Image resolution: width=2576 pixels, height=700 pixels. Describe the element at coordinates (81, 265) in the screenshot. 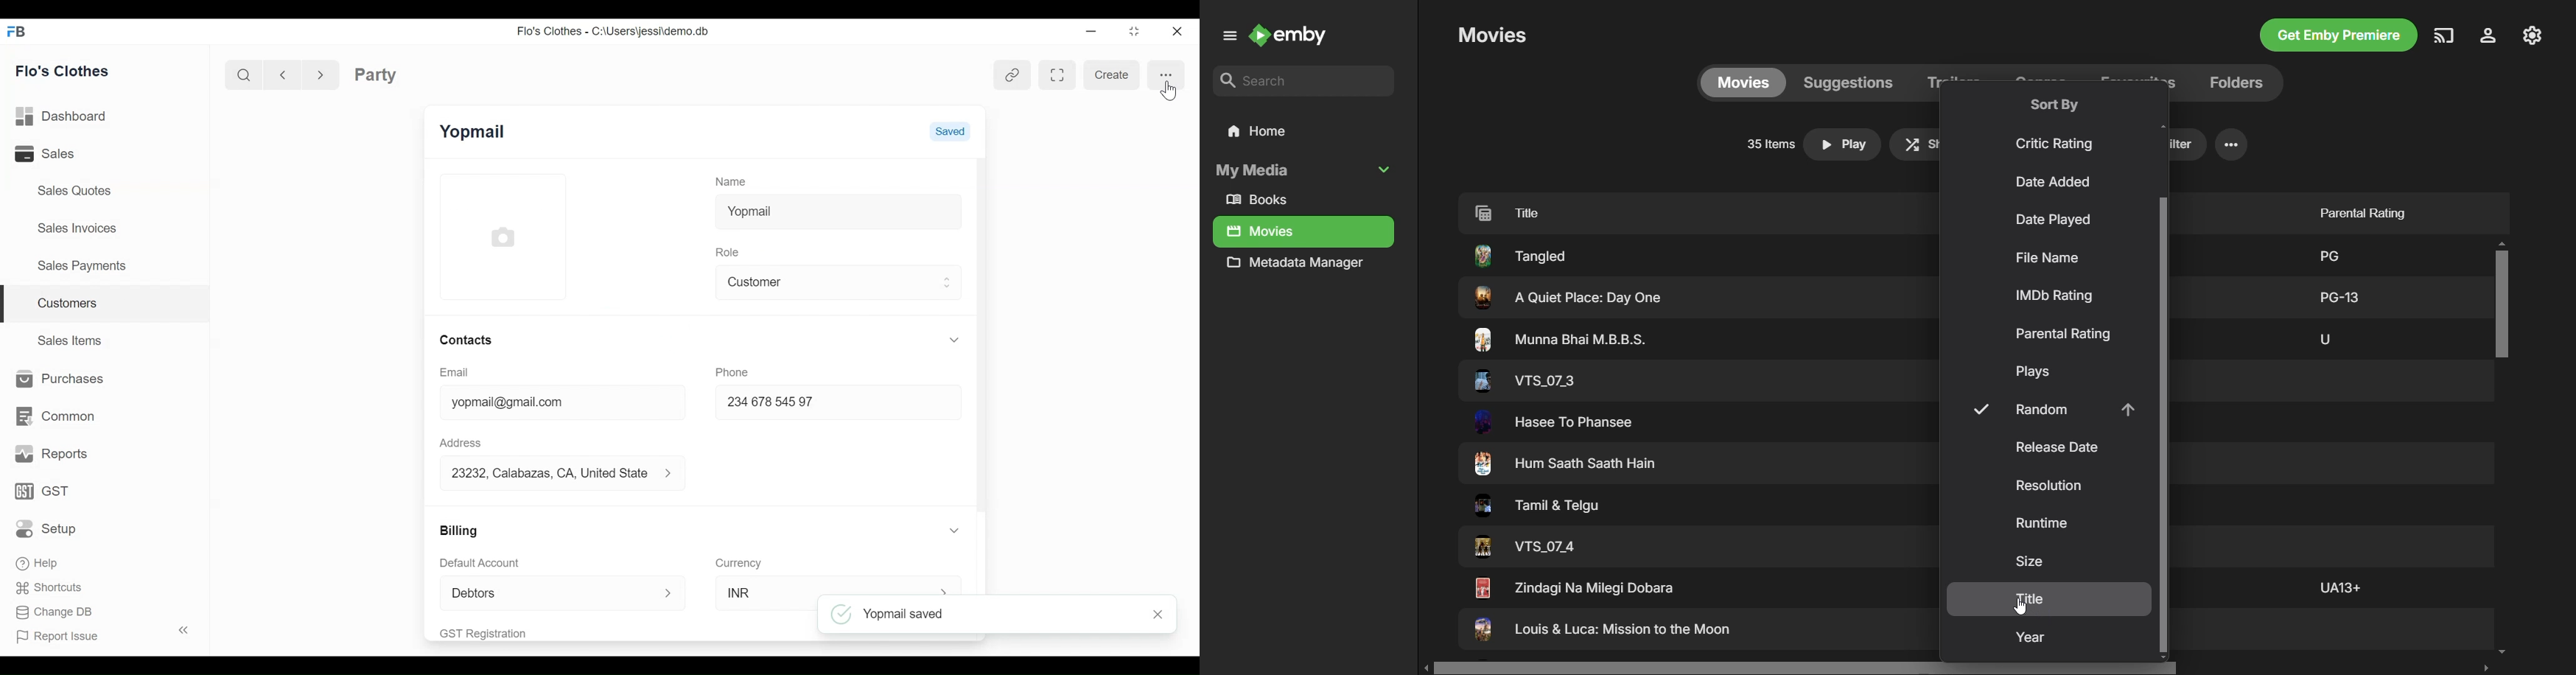

I see `Sales Payments` at that location.